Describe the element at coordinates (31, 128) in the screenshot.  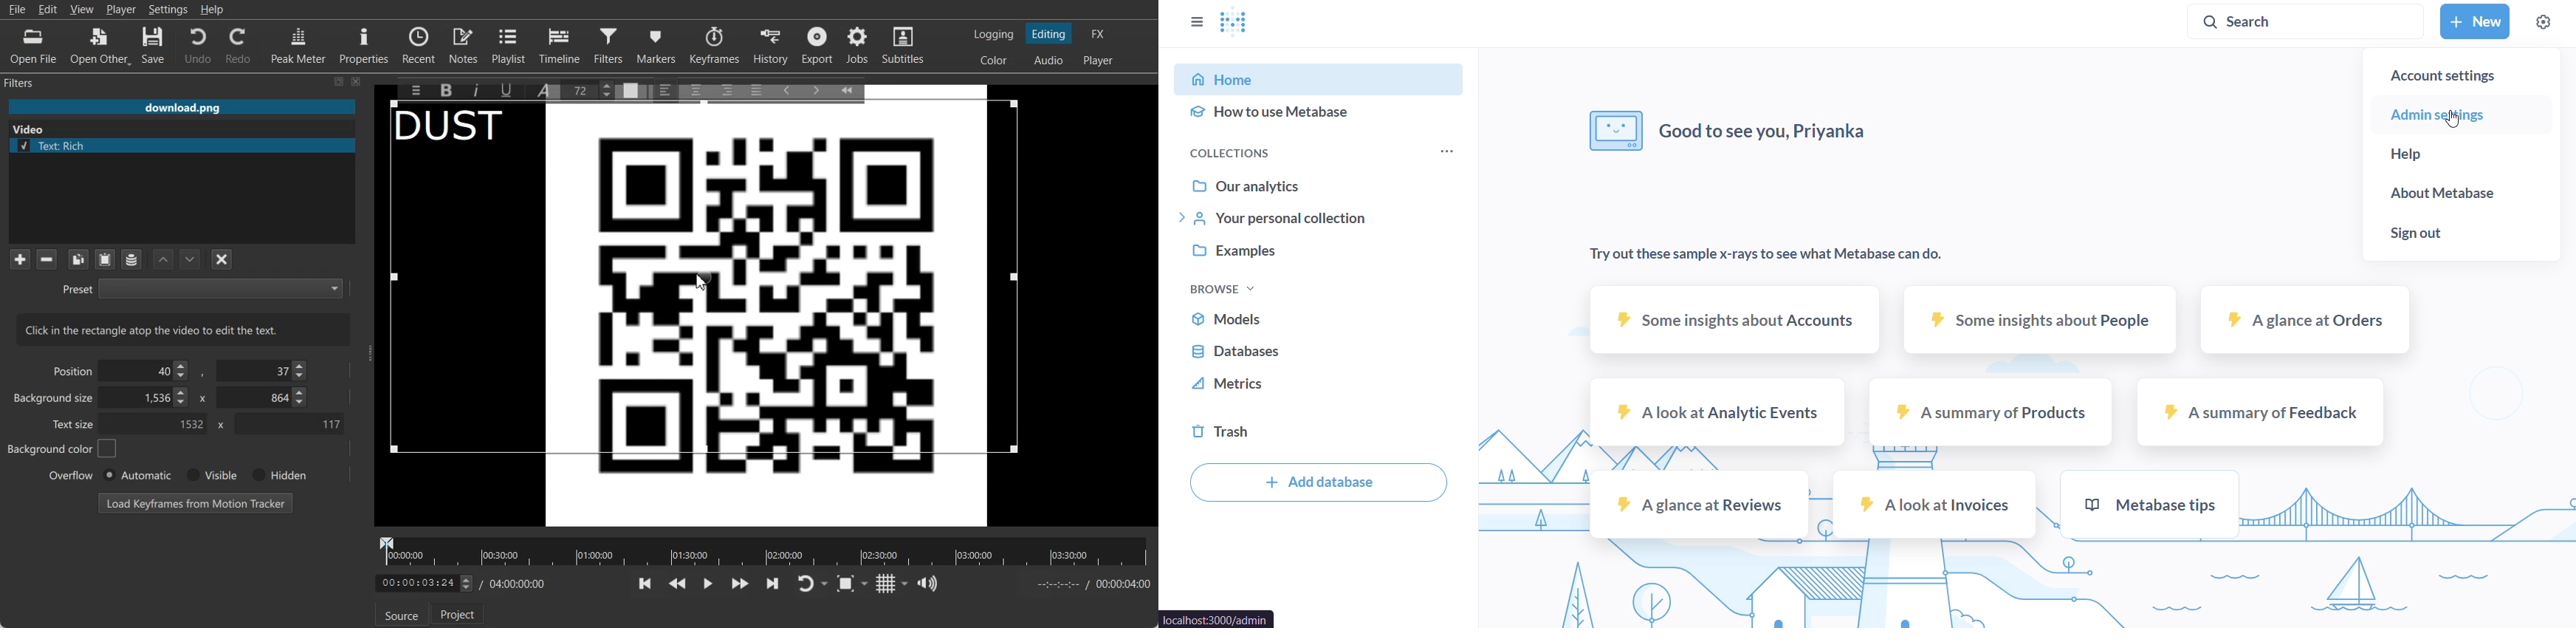
I see `Video` at that location.